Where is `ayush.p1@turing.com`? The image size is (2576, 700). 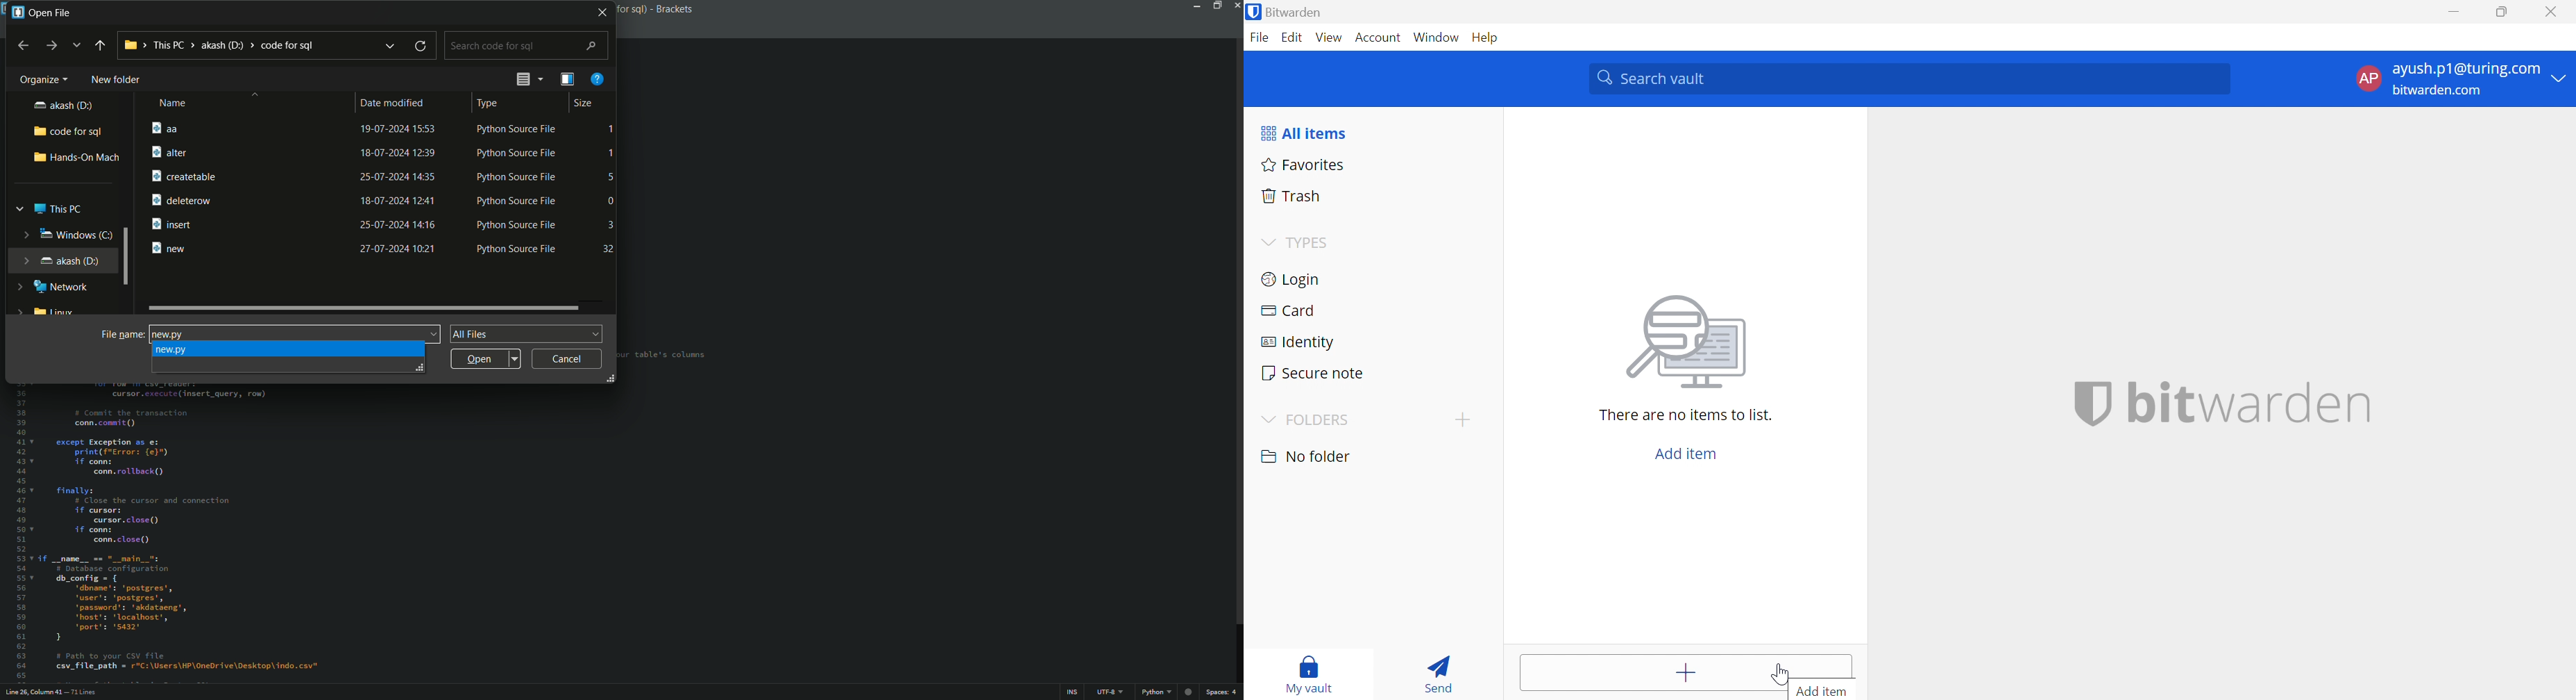 ayush.p1@turing.com is located at coordinates (2468, 71).